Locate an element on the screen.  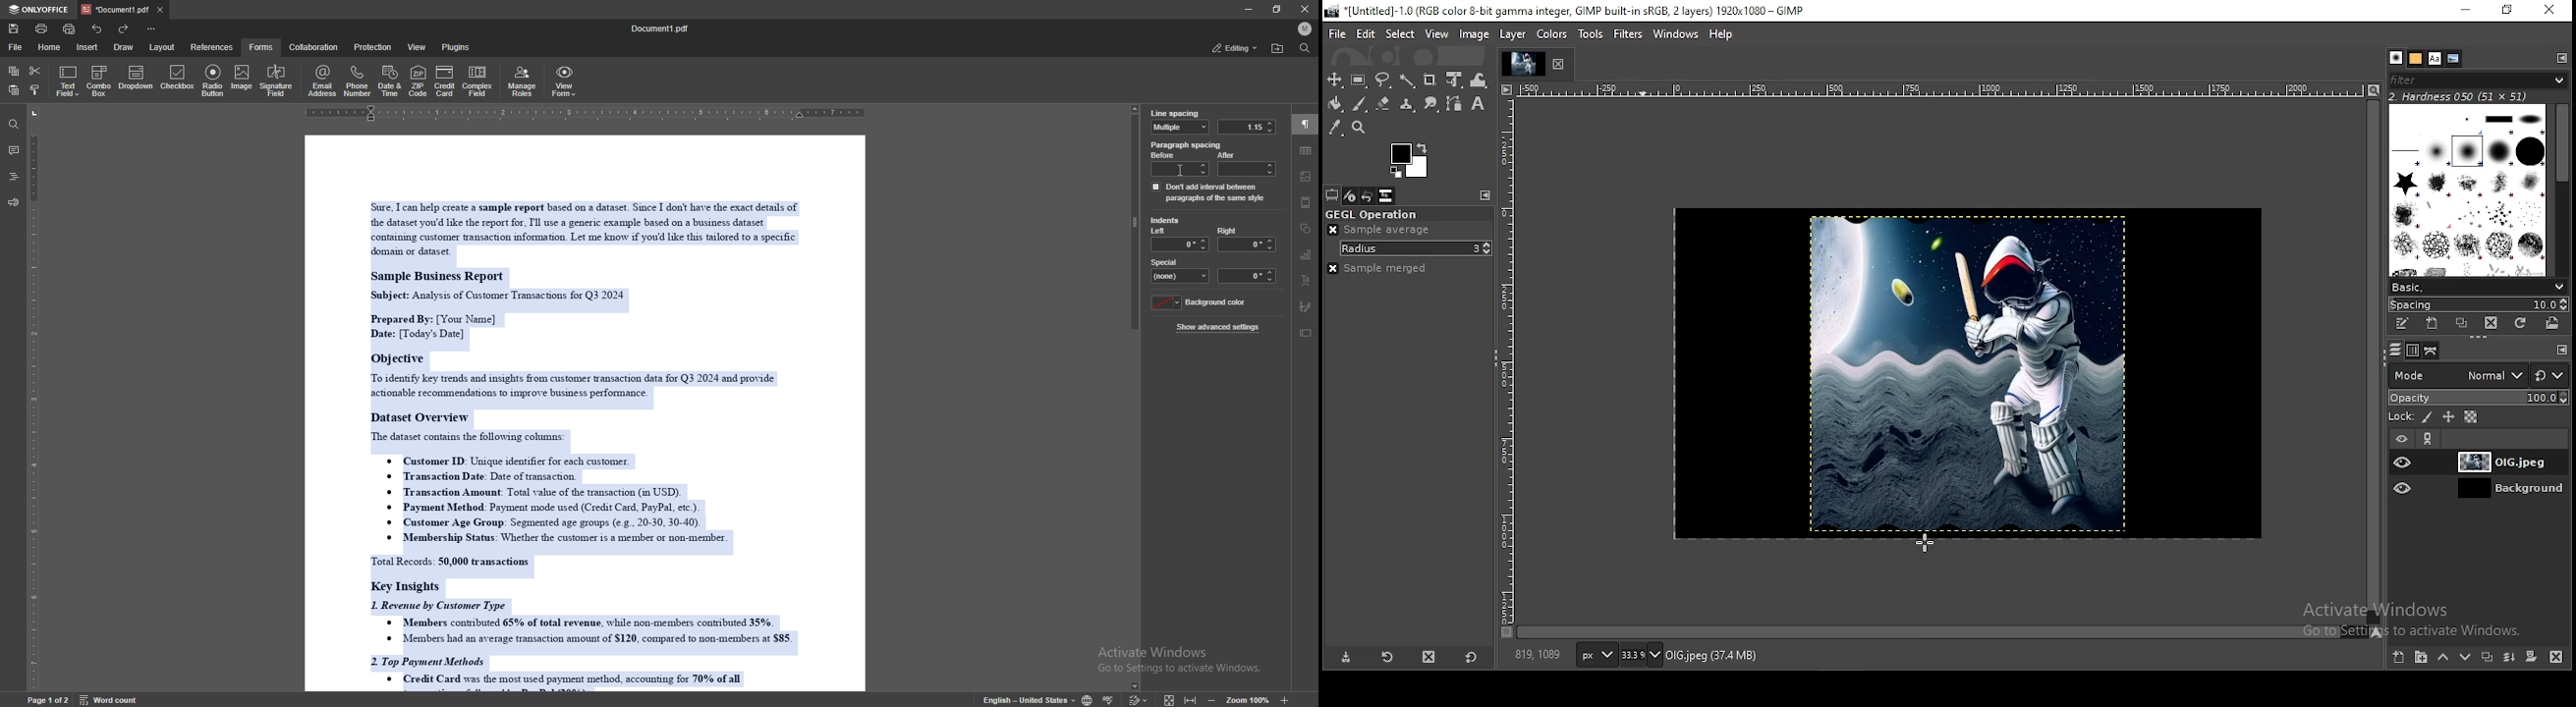
copy style is located at coordinates (36, 91).